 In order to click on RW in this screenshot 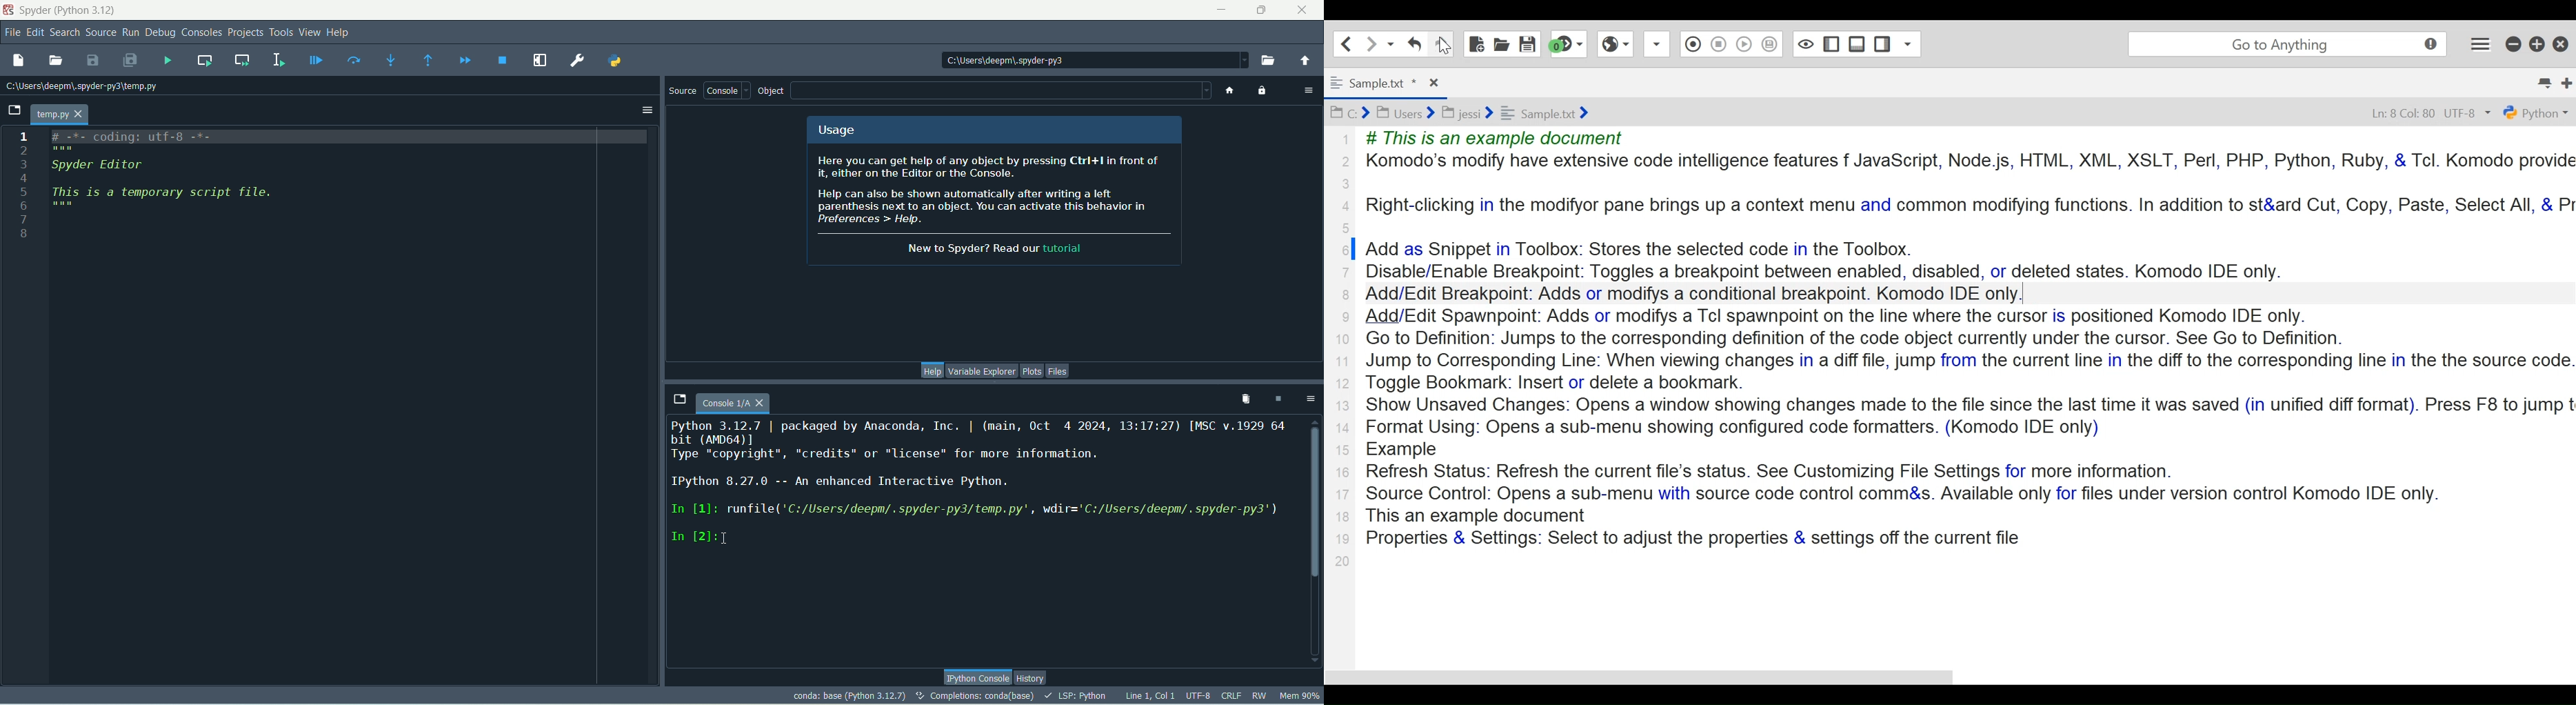, I will do `click(1260, 696)`.